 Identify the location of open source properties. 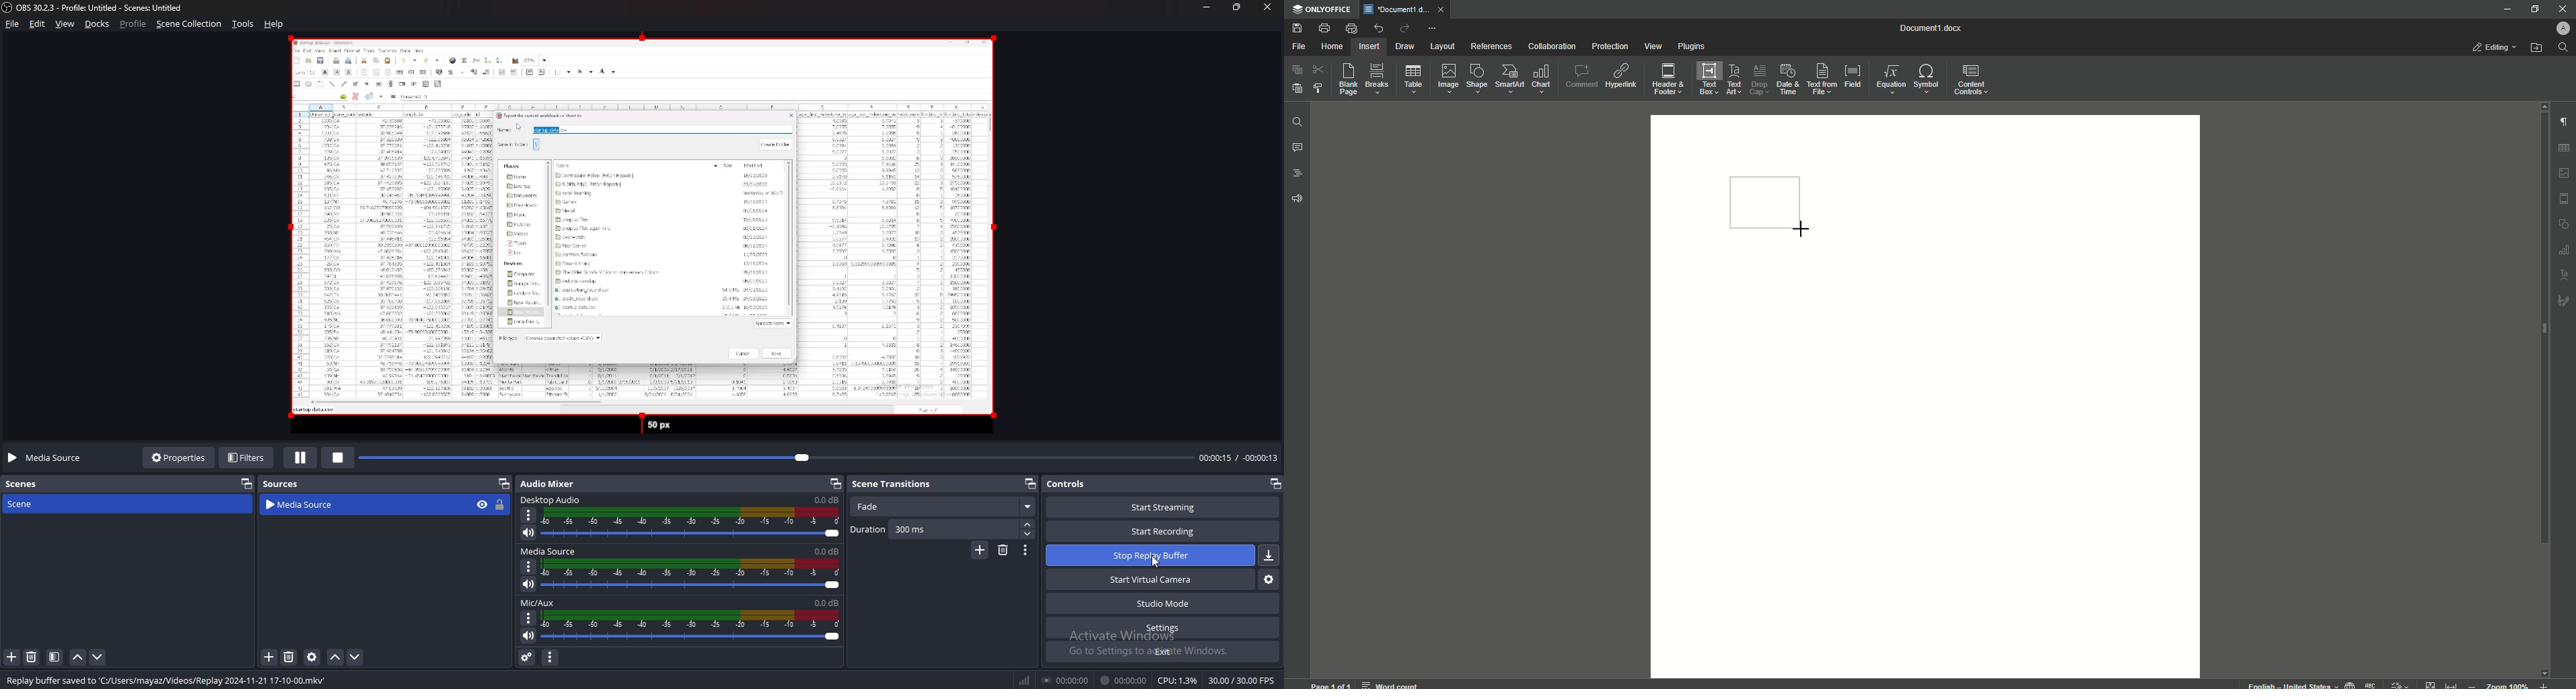
(314, 657).